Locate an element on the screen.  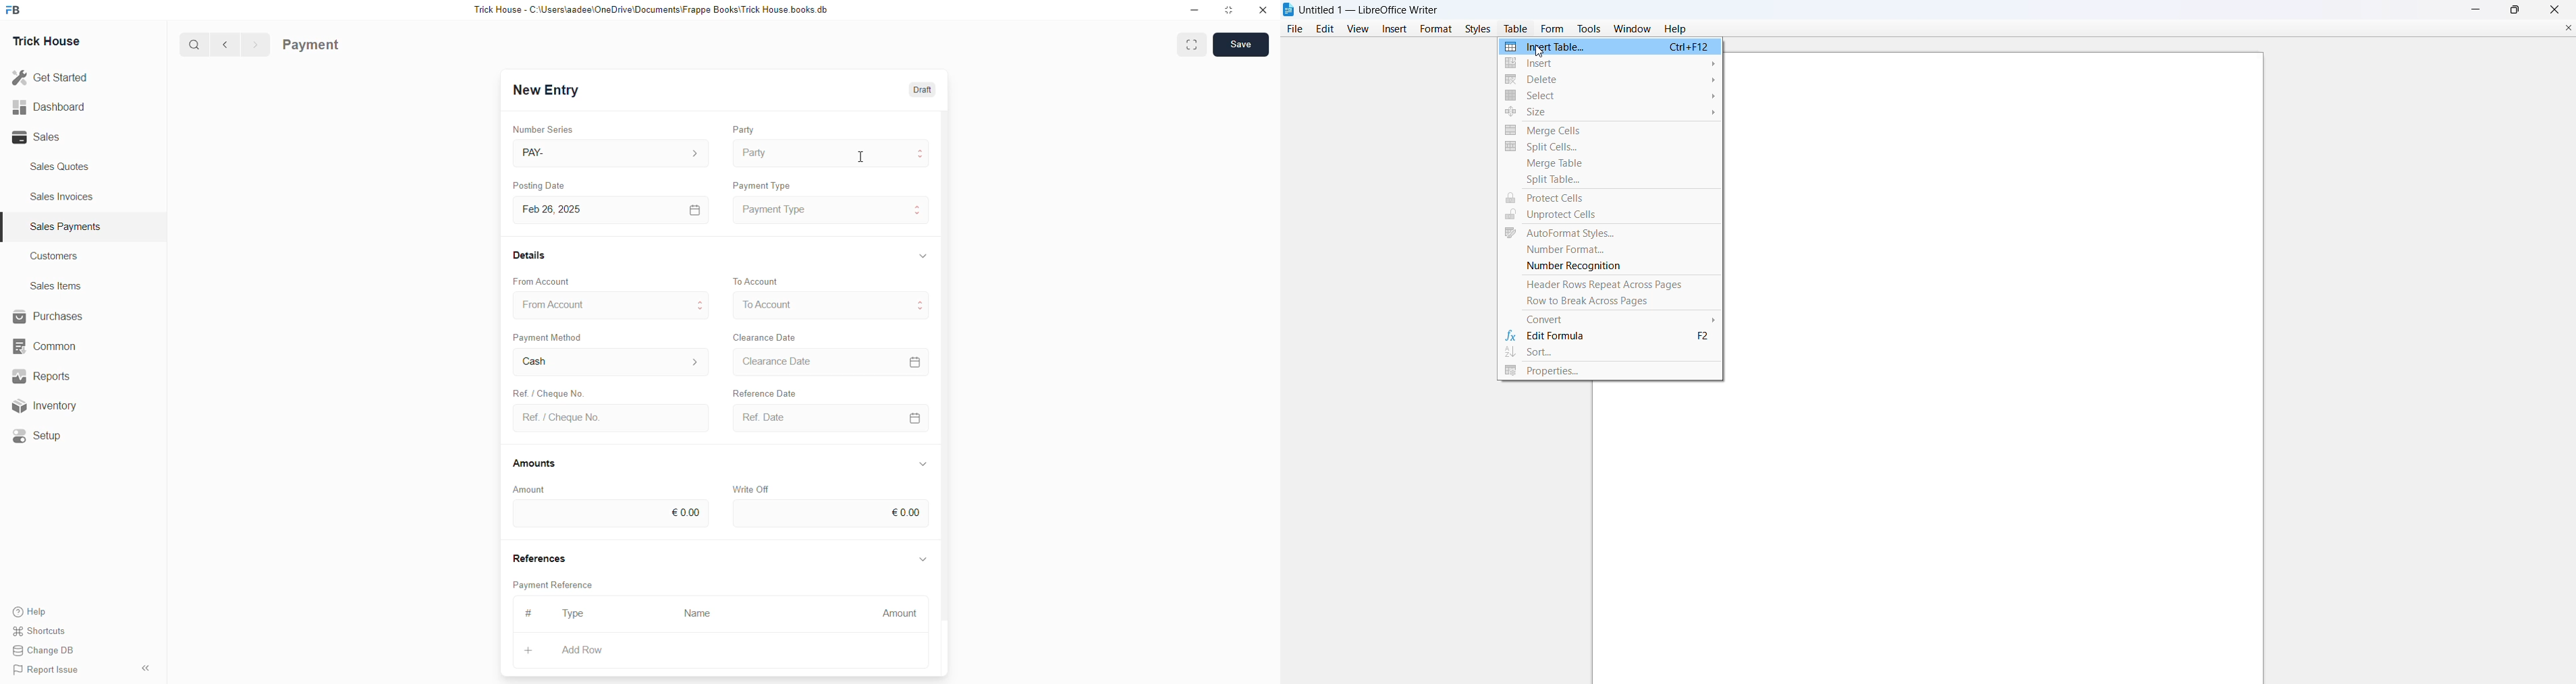
To Account is located at coordinates (758, 281).